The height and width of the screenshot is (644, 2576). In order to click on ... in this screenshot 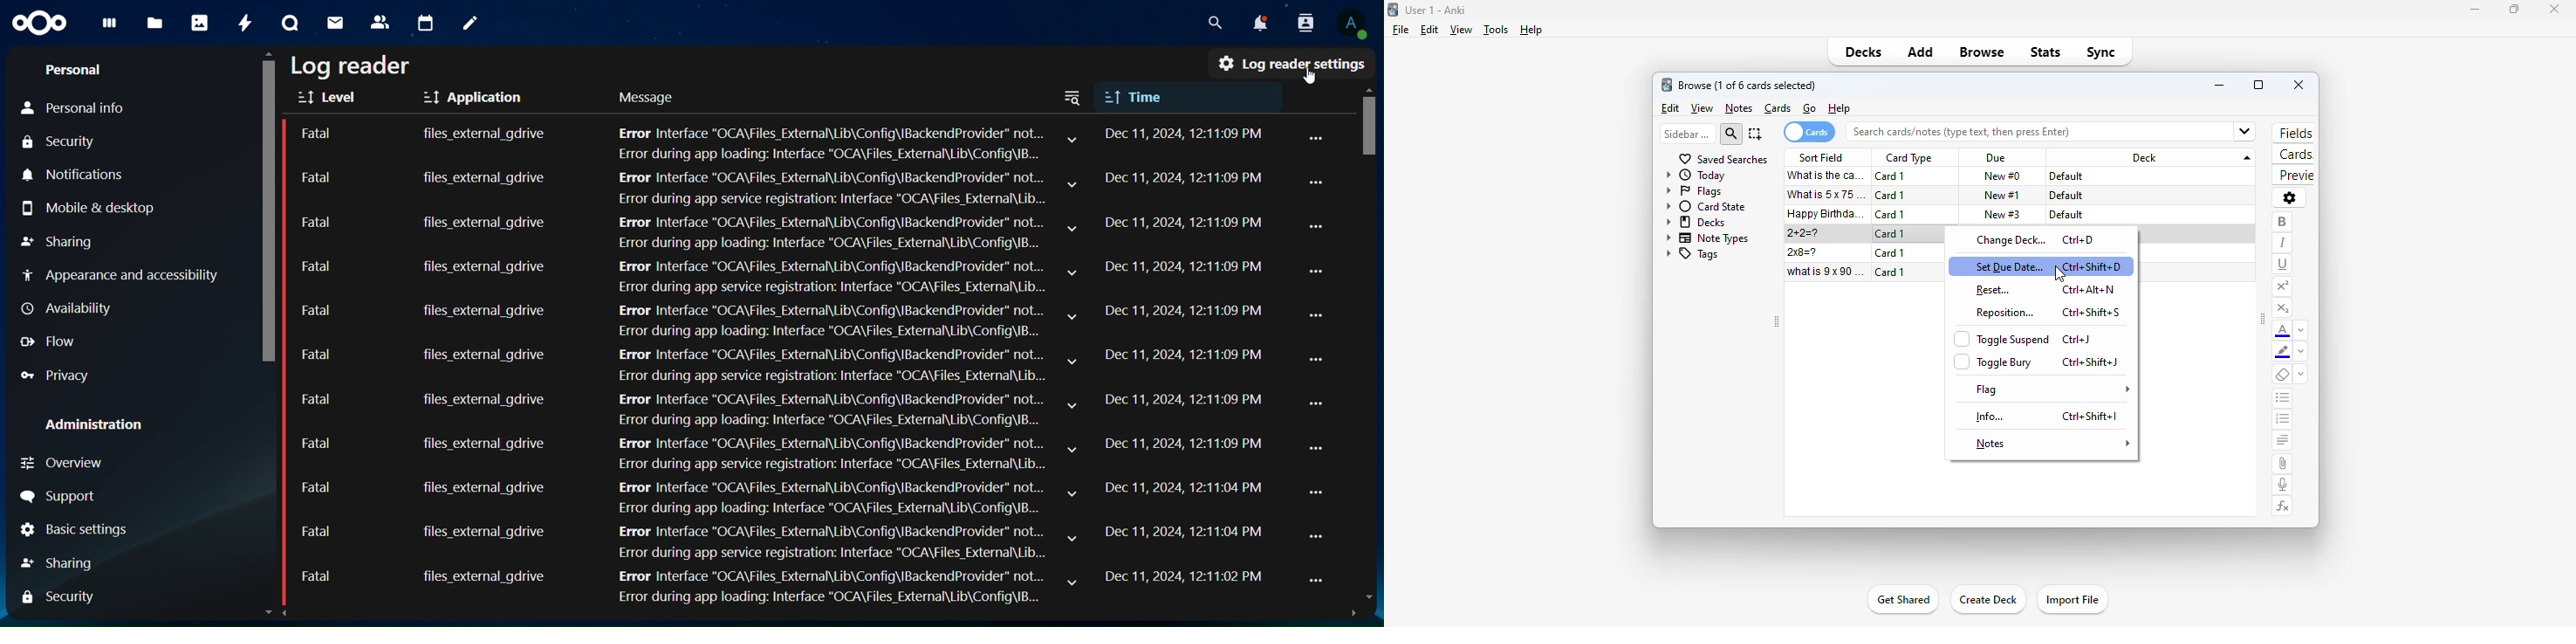, I will do `click(1321, 449)`.